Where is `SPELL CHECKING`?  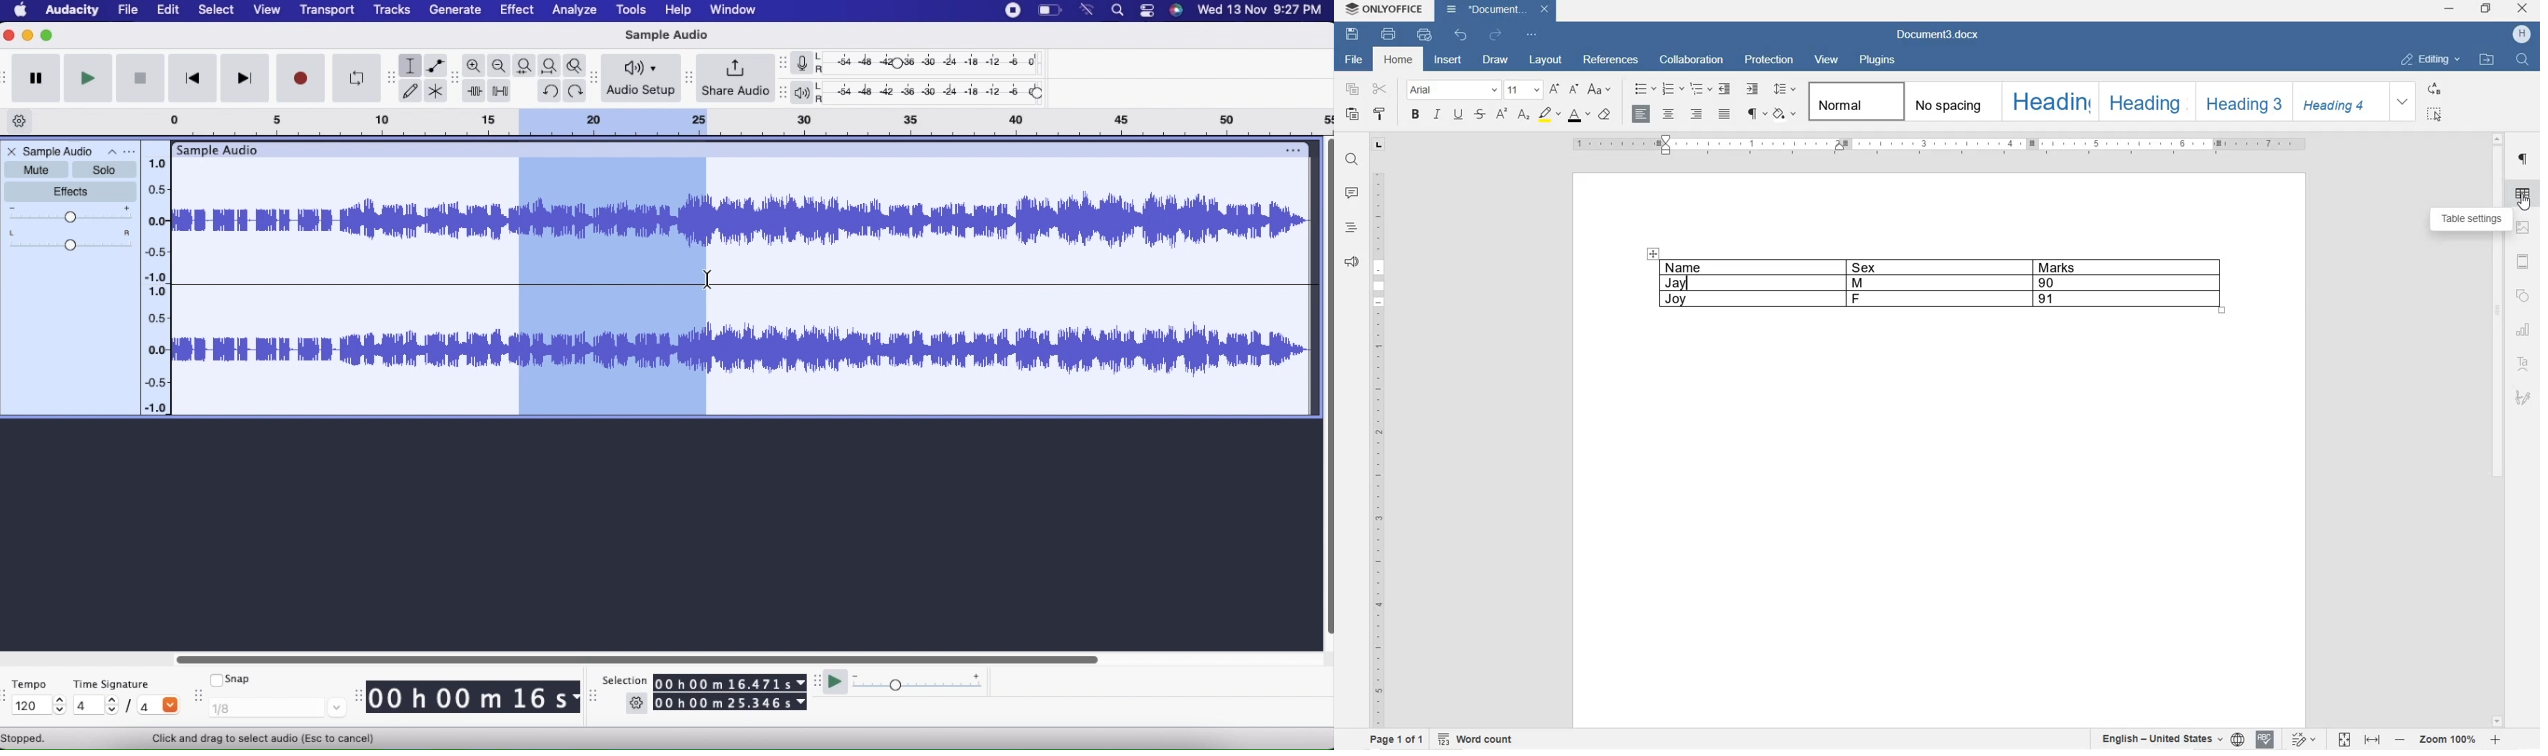
SPELL CHECKING is located at coordinates (2265, 739).